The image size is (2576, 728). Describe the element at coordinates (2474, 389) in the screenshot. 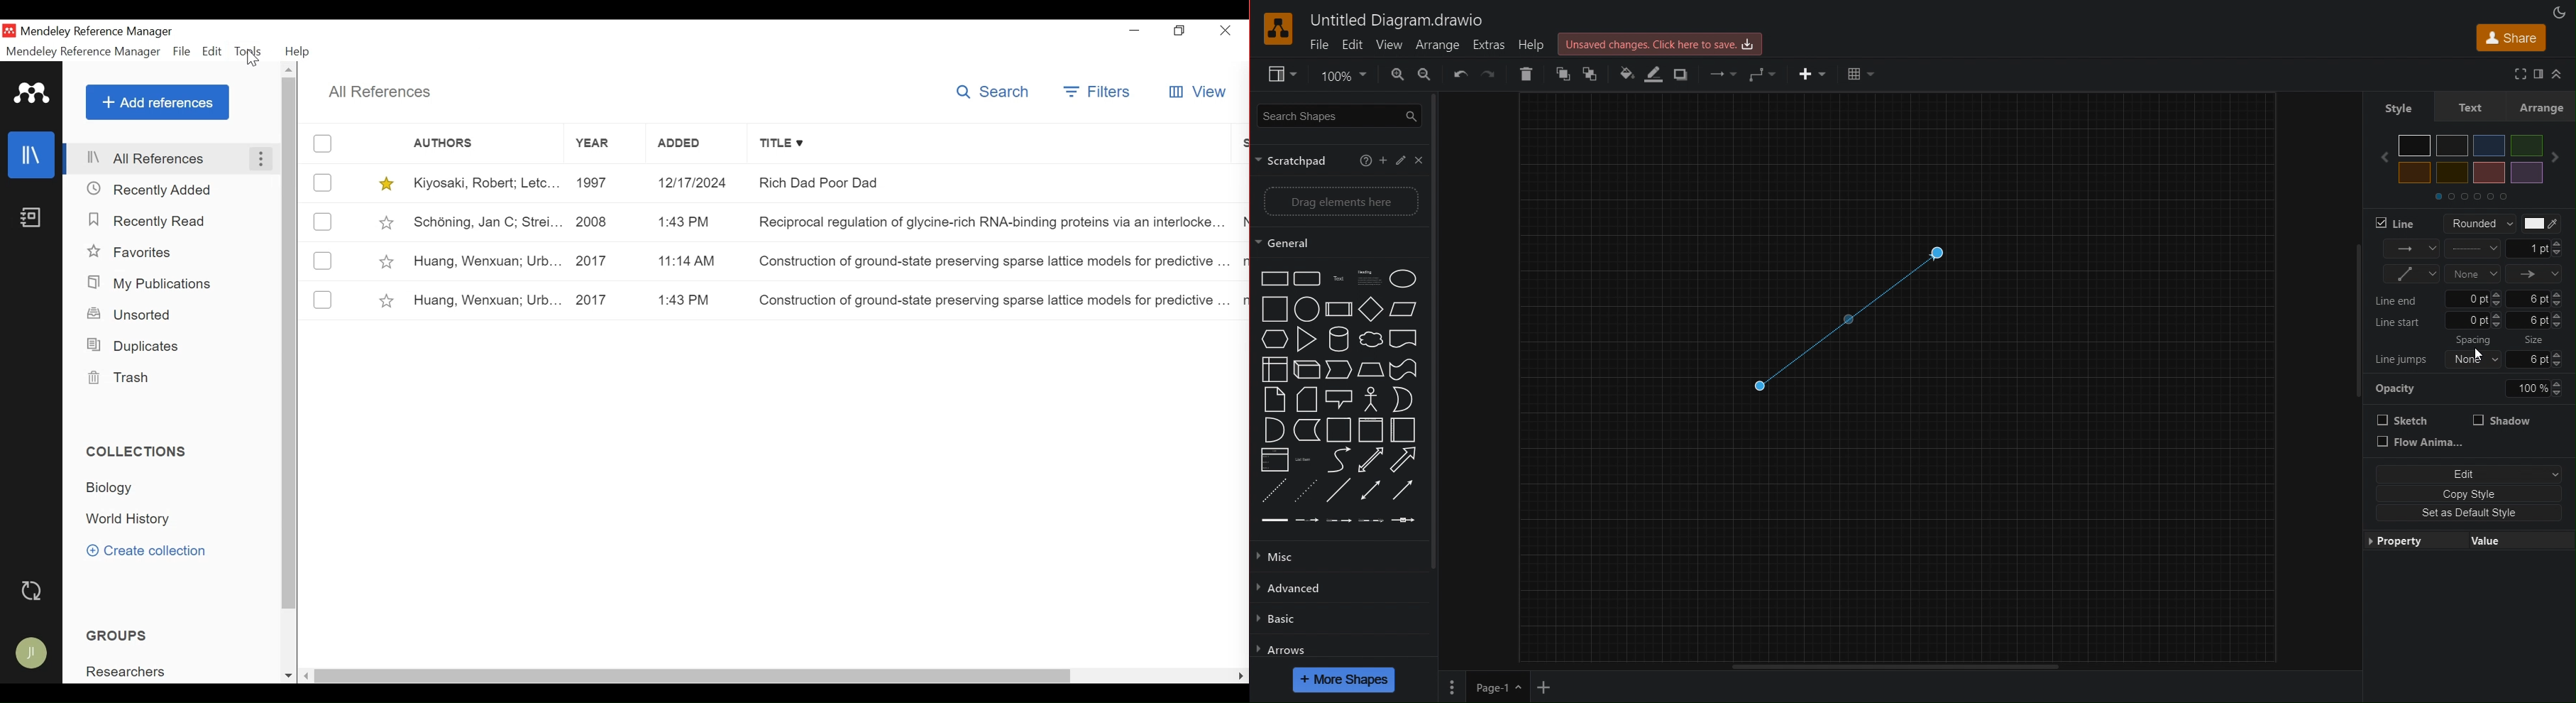

I see `opacity` at that location.